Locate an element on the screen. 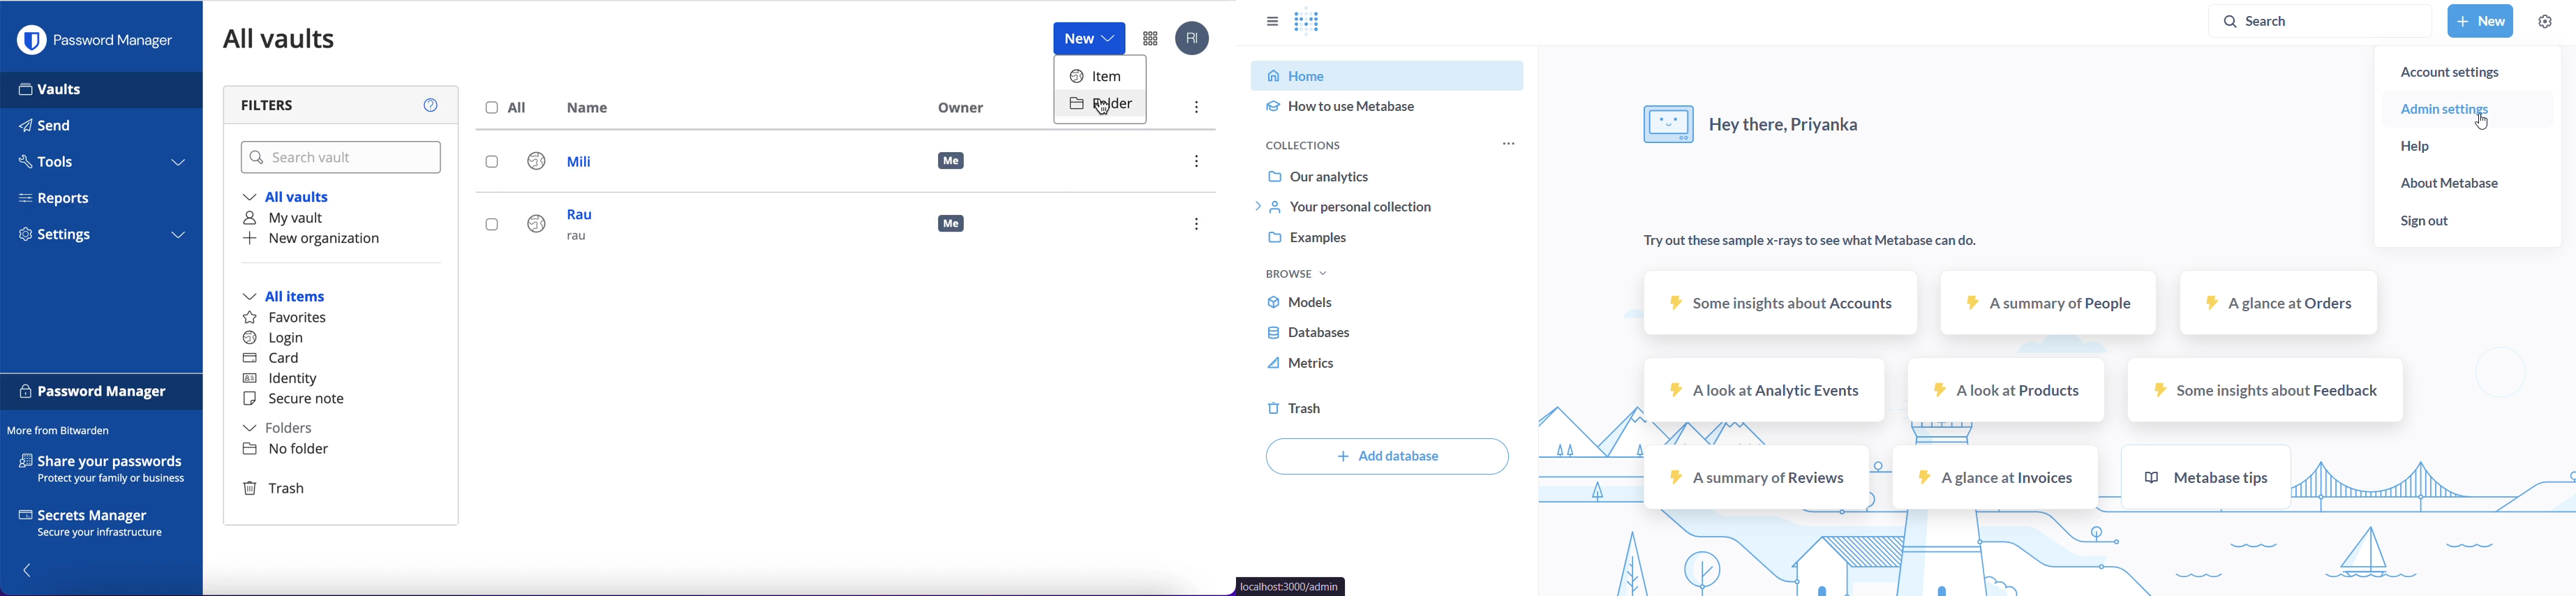 The image size is (2576, 616). search is located at coordinates (2321, 22).